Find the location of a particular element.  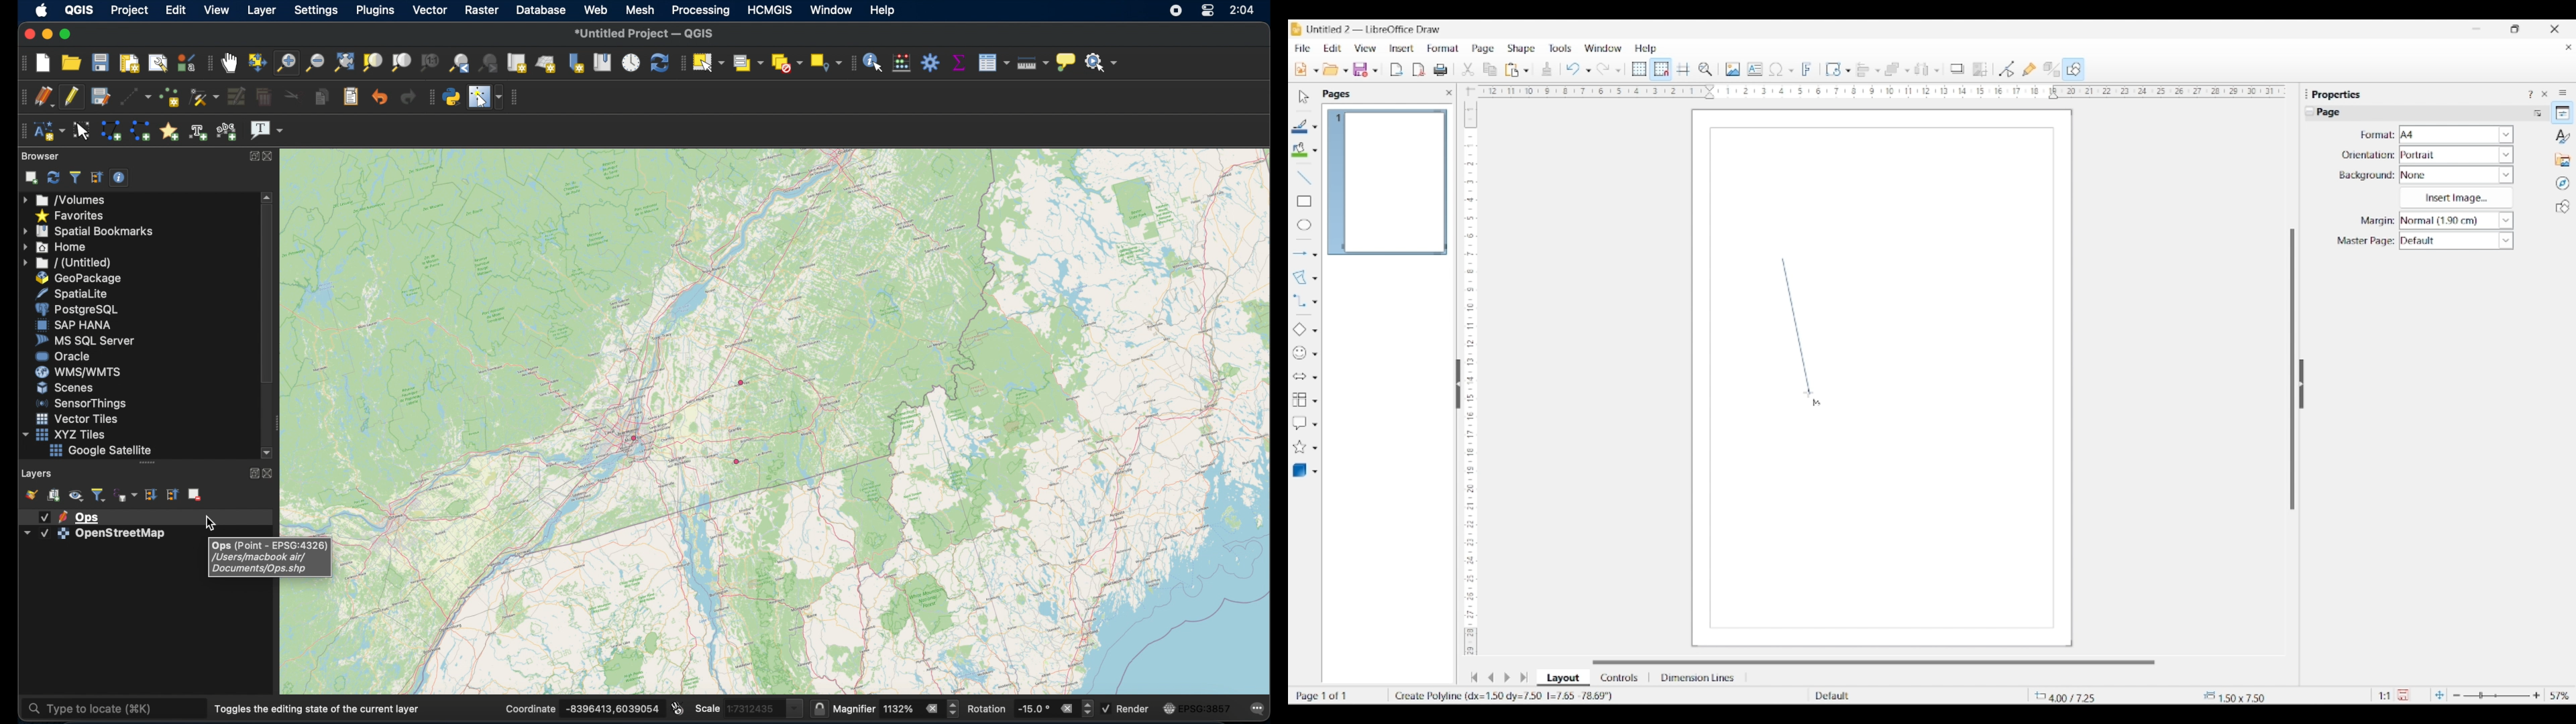

Indicates master page settings is located at coordinates (2365, 241).